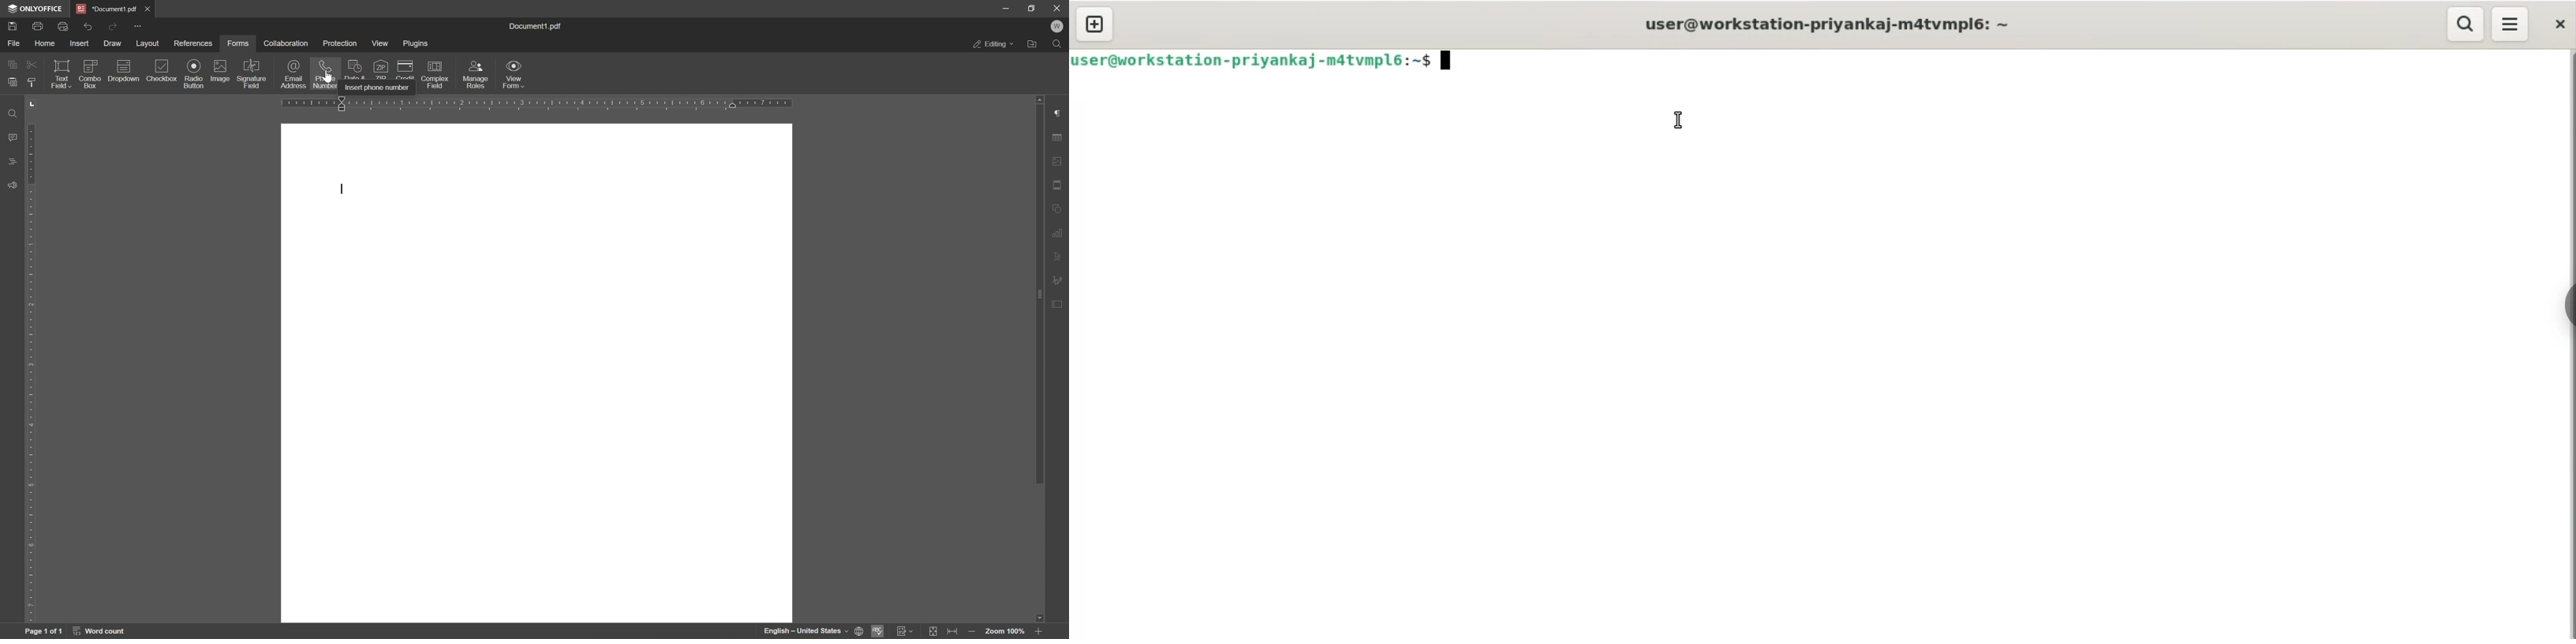 This screenshot has height=644, width=2576. What do you see at coordinates (1039, 296) in the screenshot?
I see `scroll bar` at bounding box center [1039, 296].